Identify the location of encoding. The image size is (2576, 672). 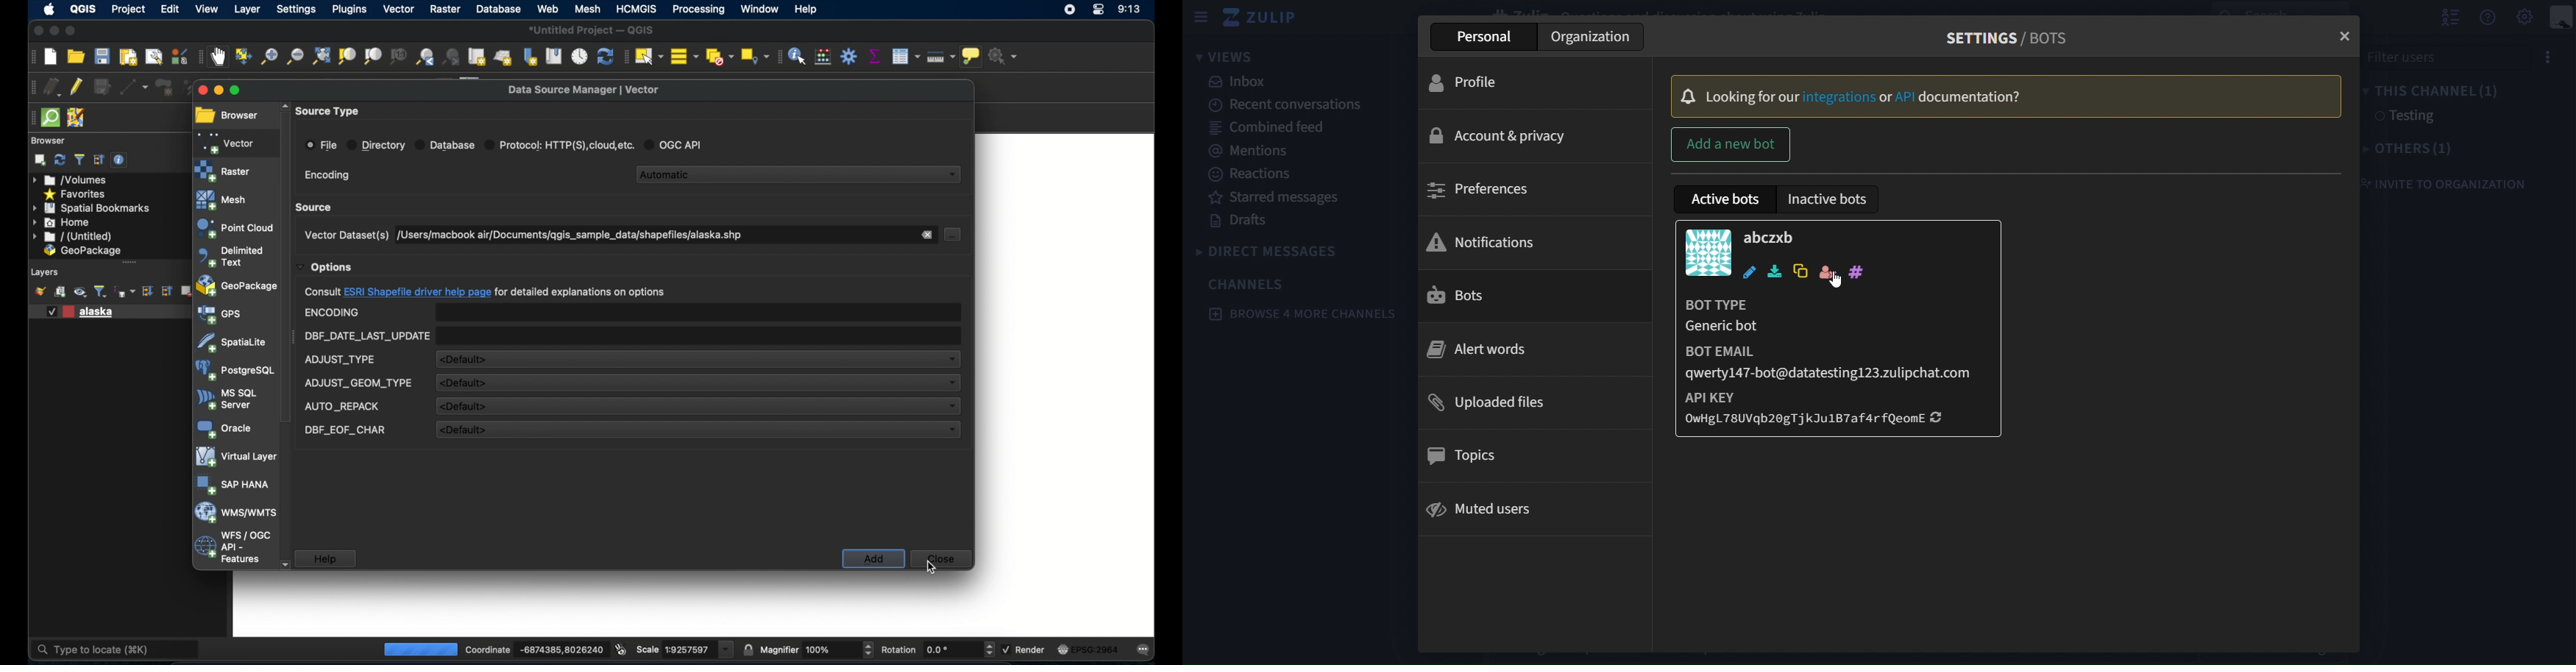
(327, 175).